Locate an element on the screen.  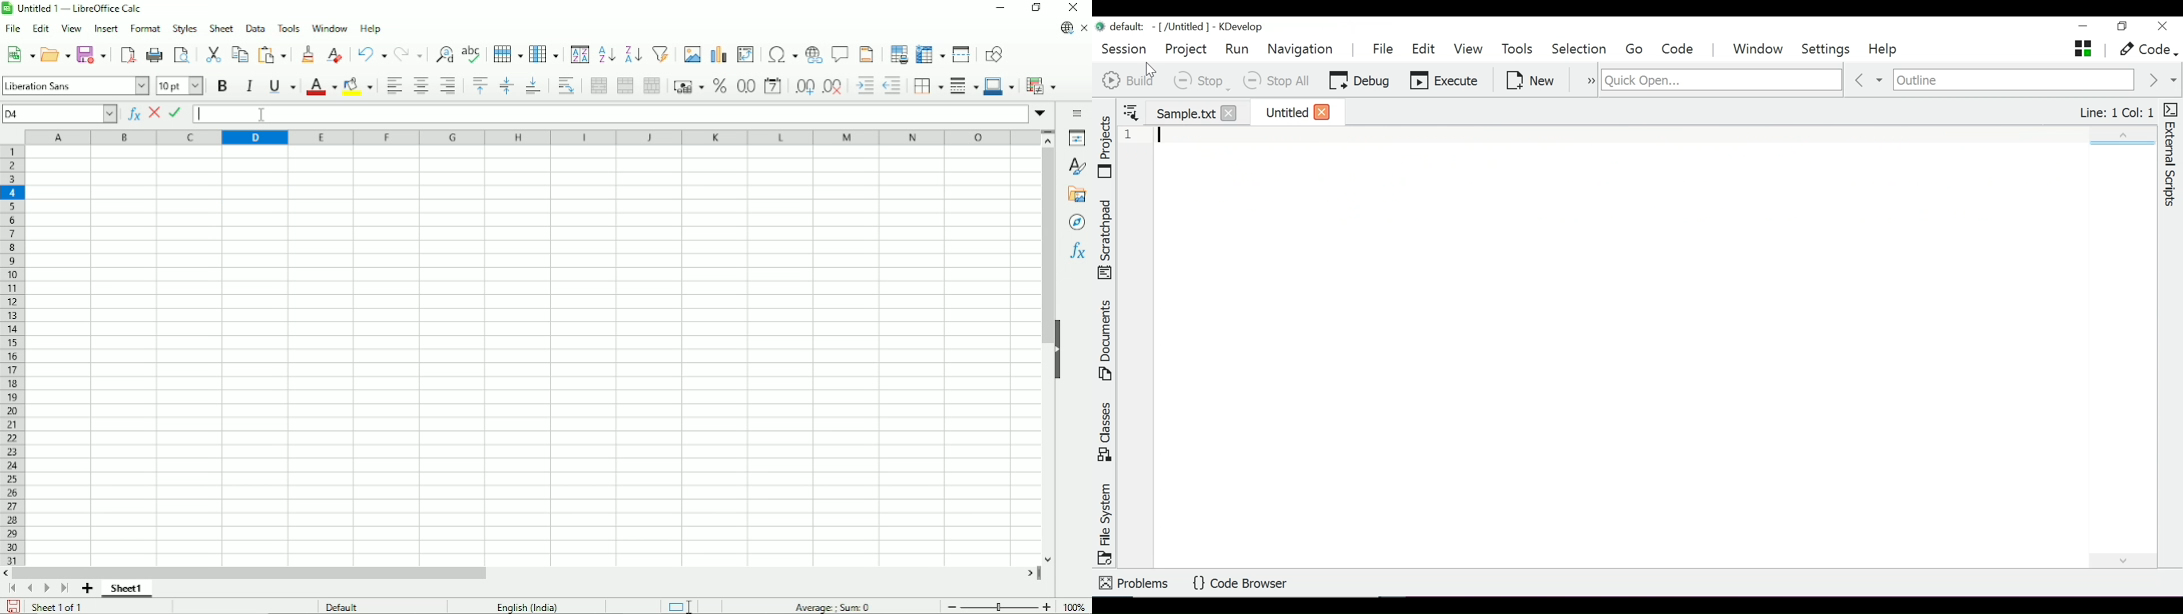
Row headings is located at coordinates (12, 354).